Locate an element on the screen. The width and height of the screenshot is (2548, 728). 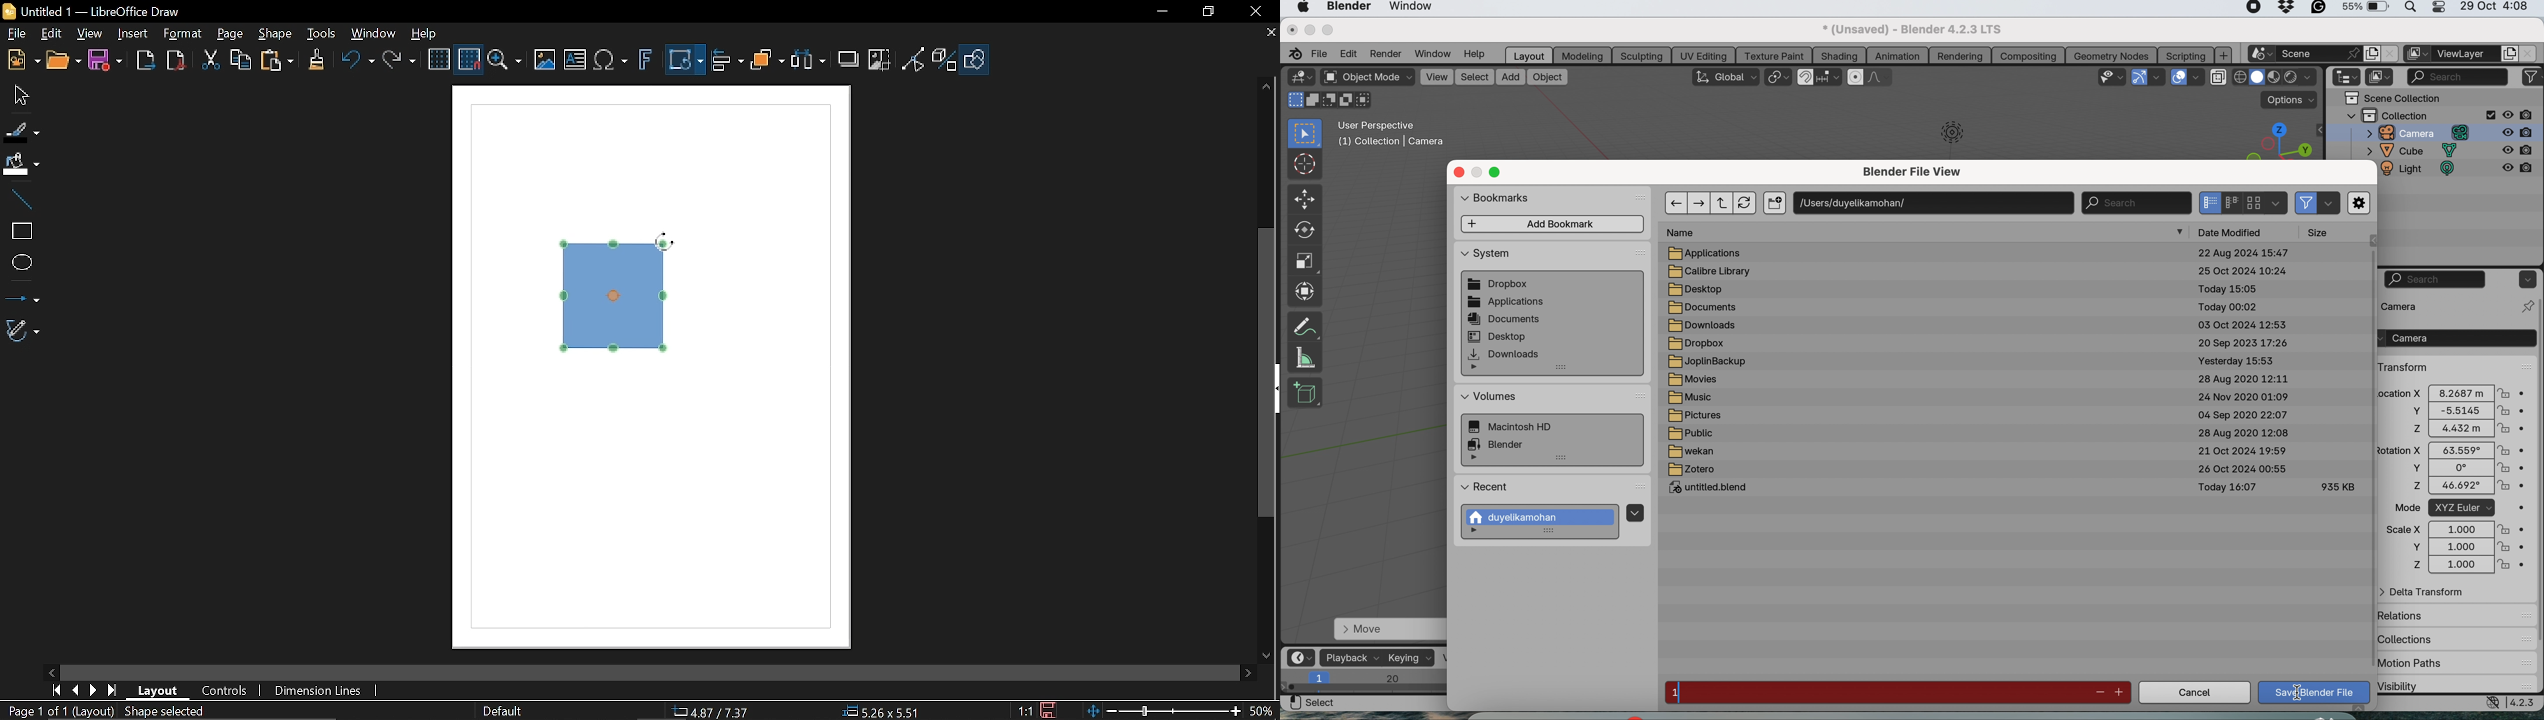
volumes is located at coordinates (1490, 397).